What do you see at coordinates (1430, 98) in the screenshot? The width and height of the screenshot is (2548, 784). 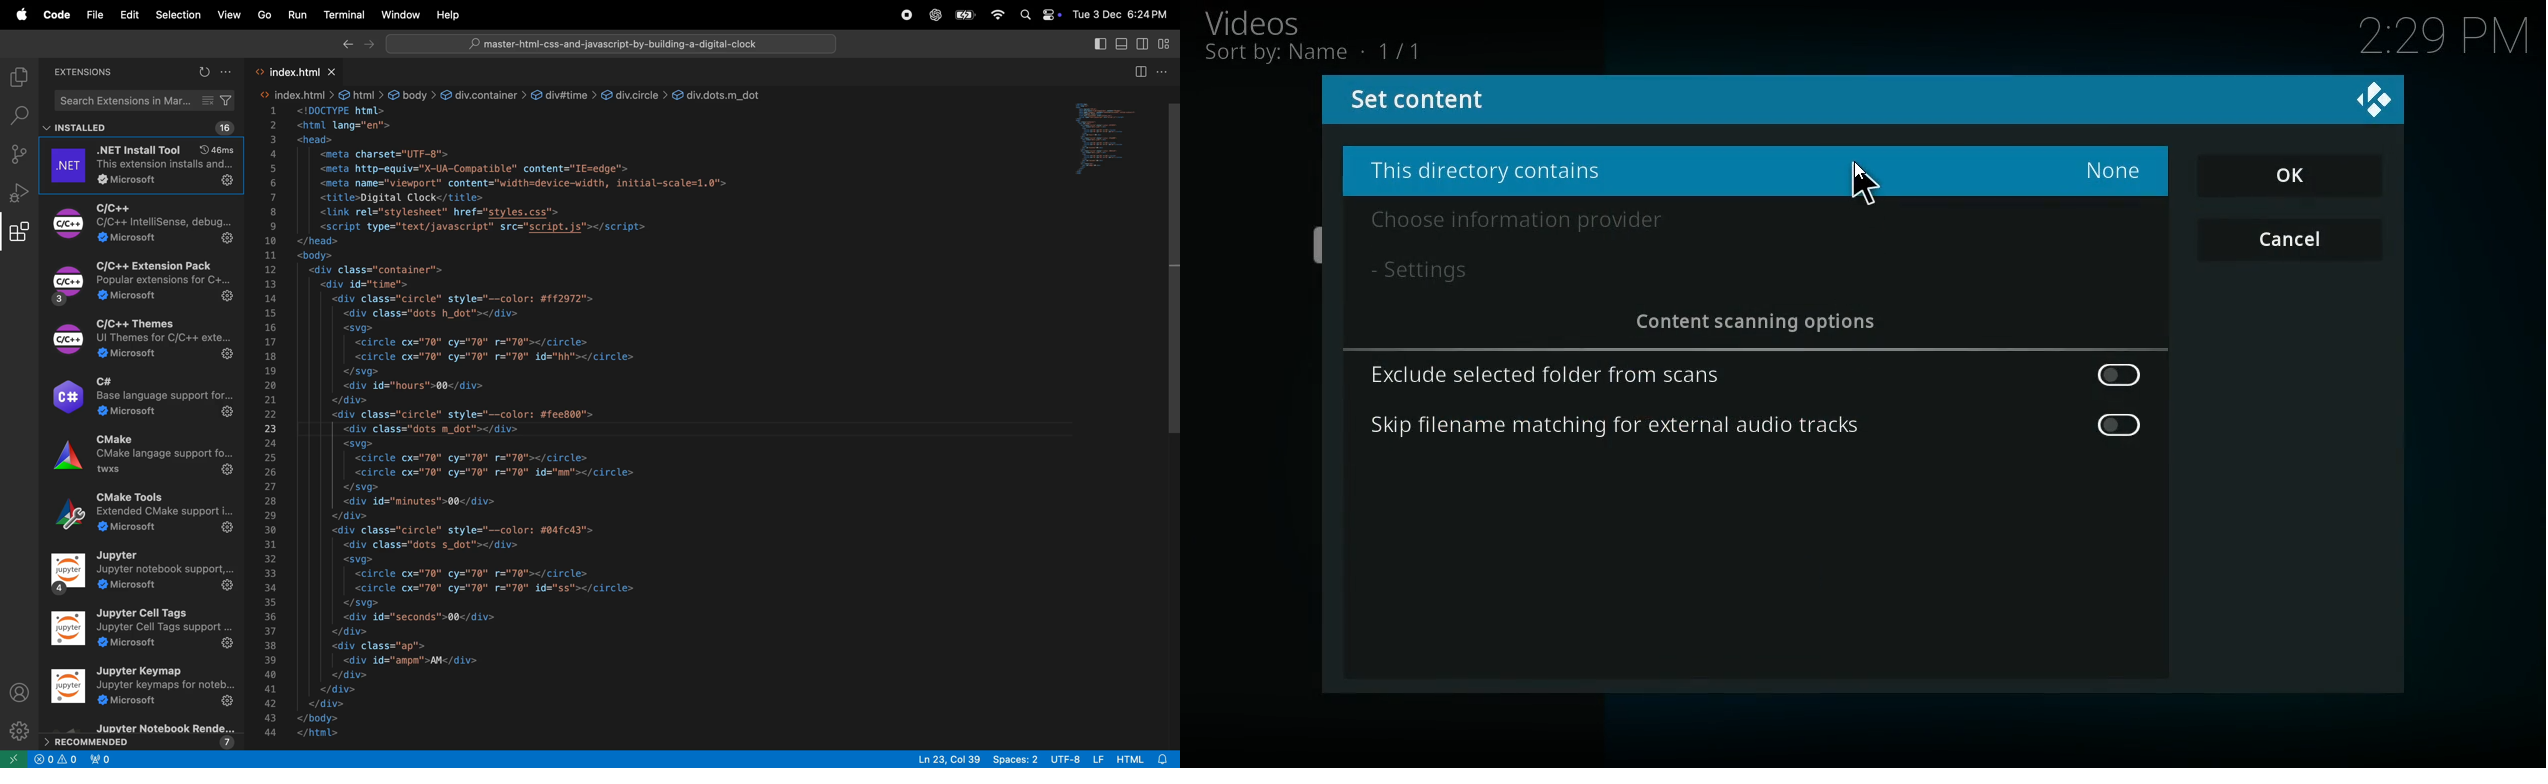 I see `set content` at bounding box center [1430, 98].